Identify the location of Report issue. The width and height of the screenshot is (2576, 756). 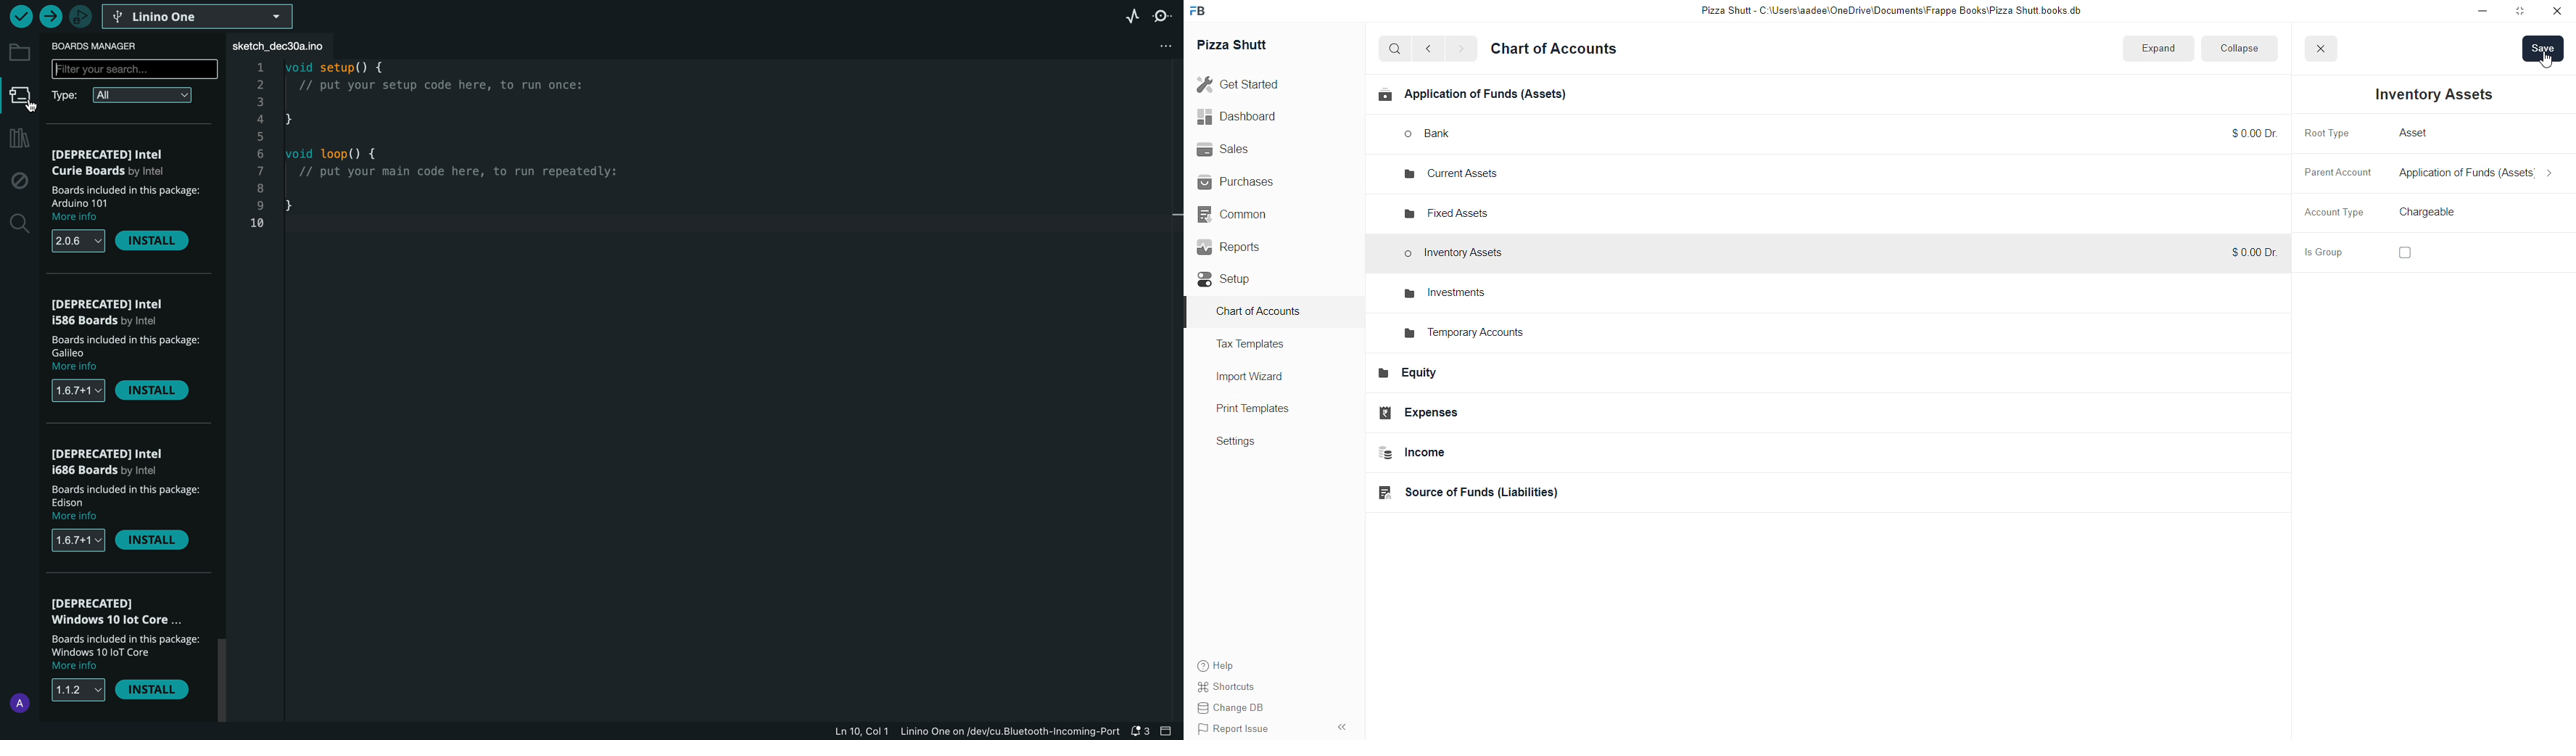
(1235, 731).